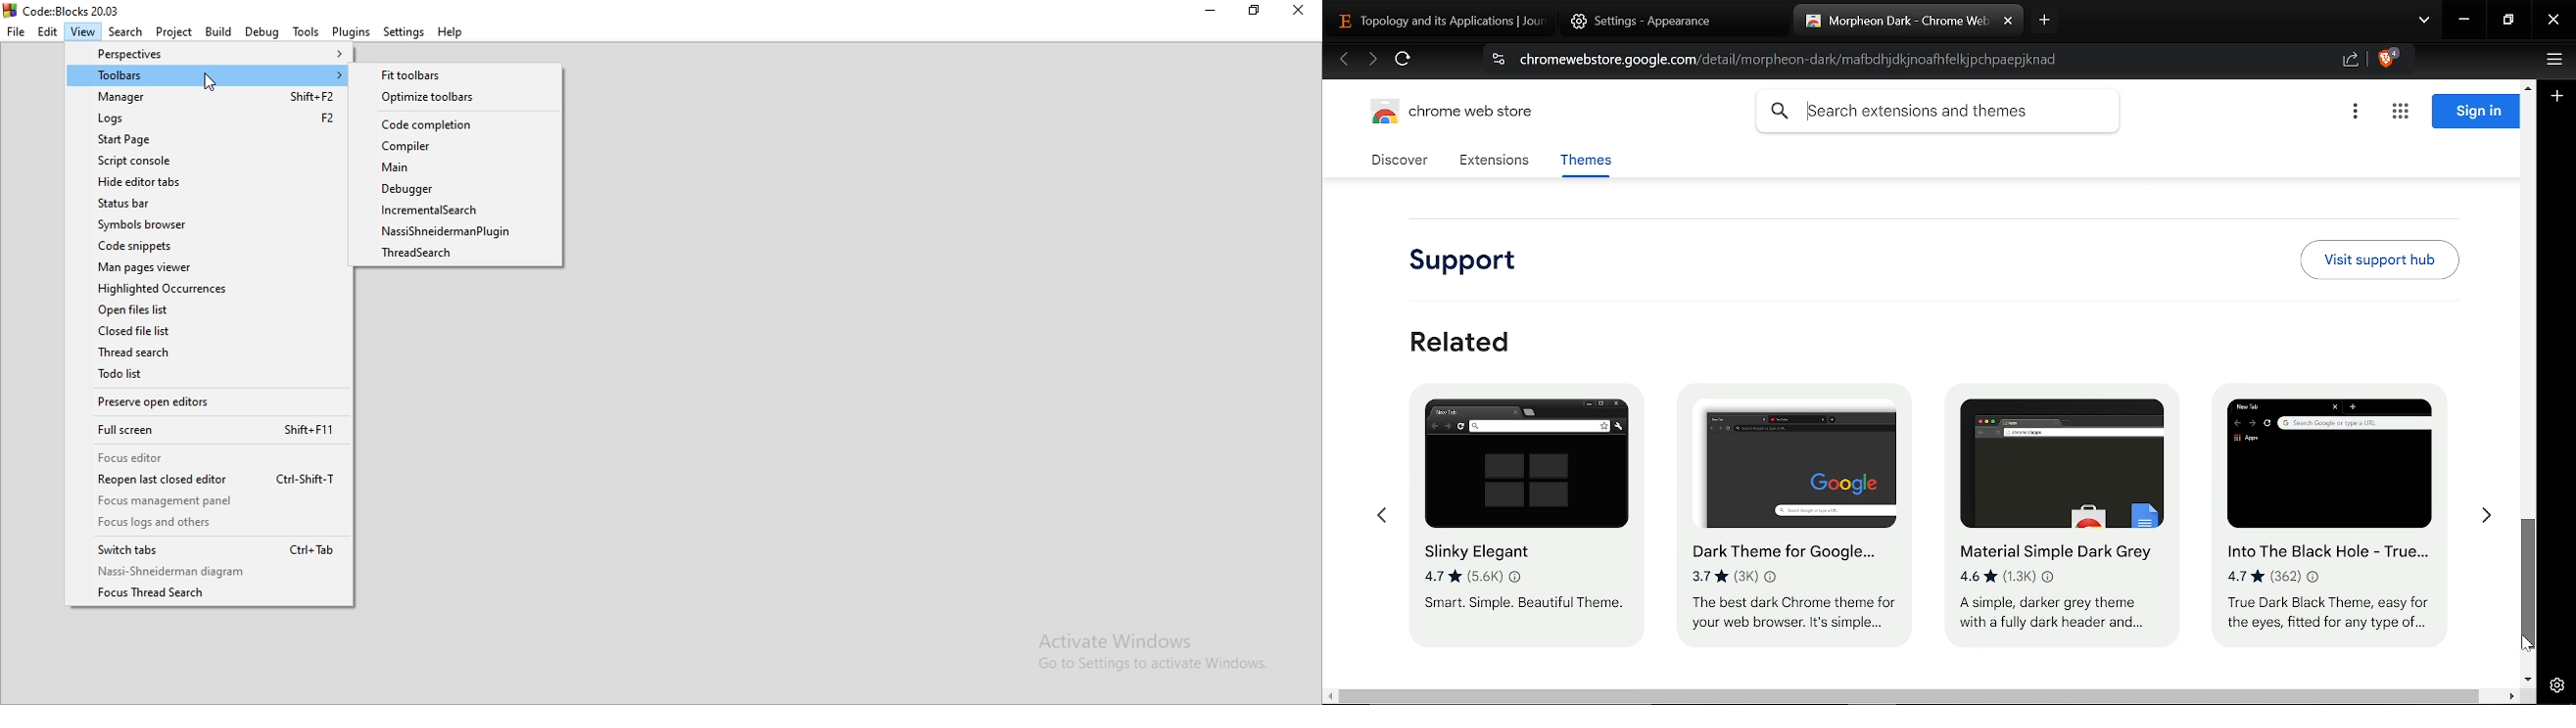  Describe the element at coordinates (207, 309) in the screenshot. I see `Open files list` at that location.